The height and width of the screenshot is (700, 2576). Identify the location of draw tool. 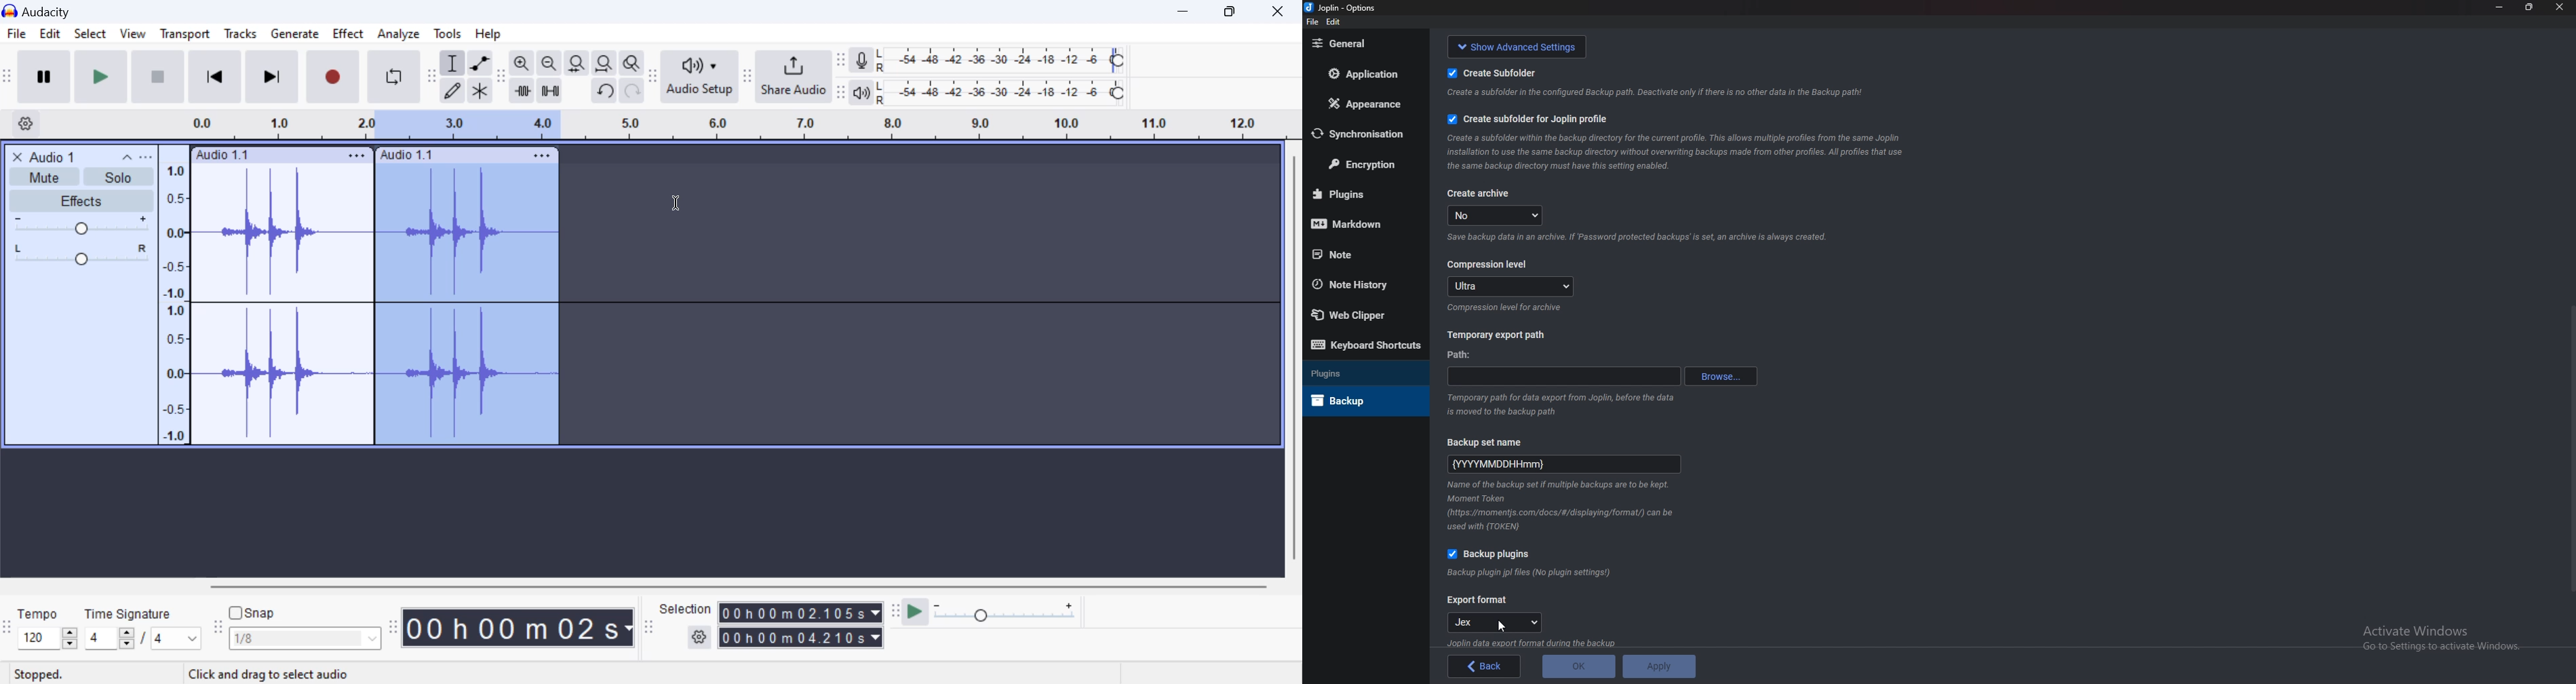
(452, 91).